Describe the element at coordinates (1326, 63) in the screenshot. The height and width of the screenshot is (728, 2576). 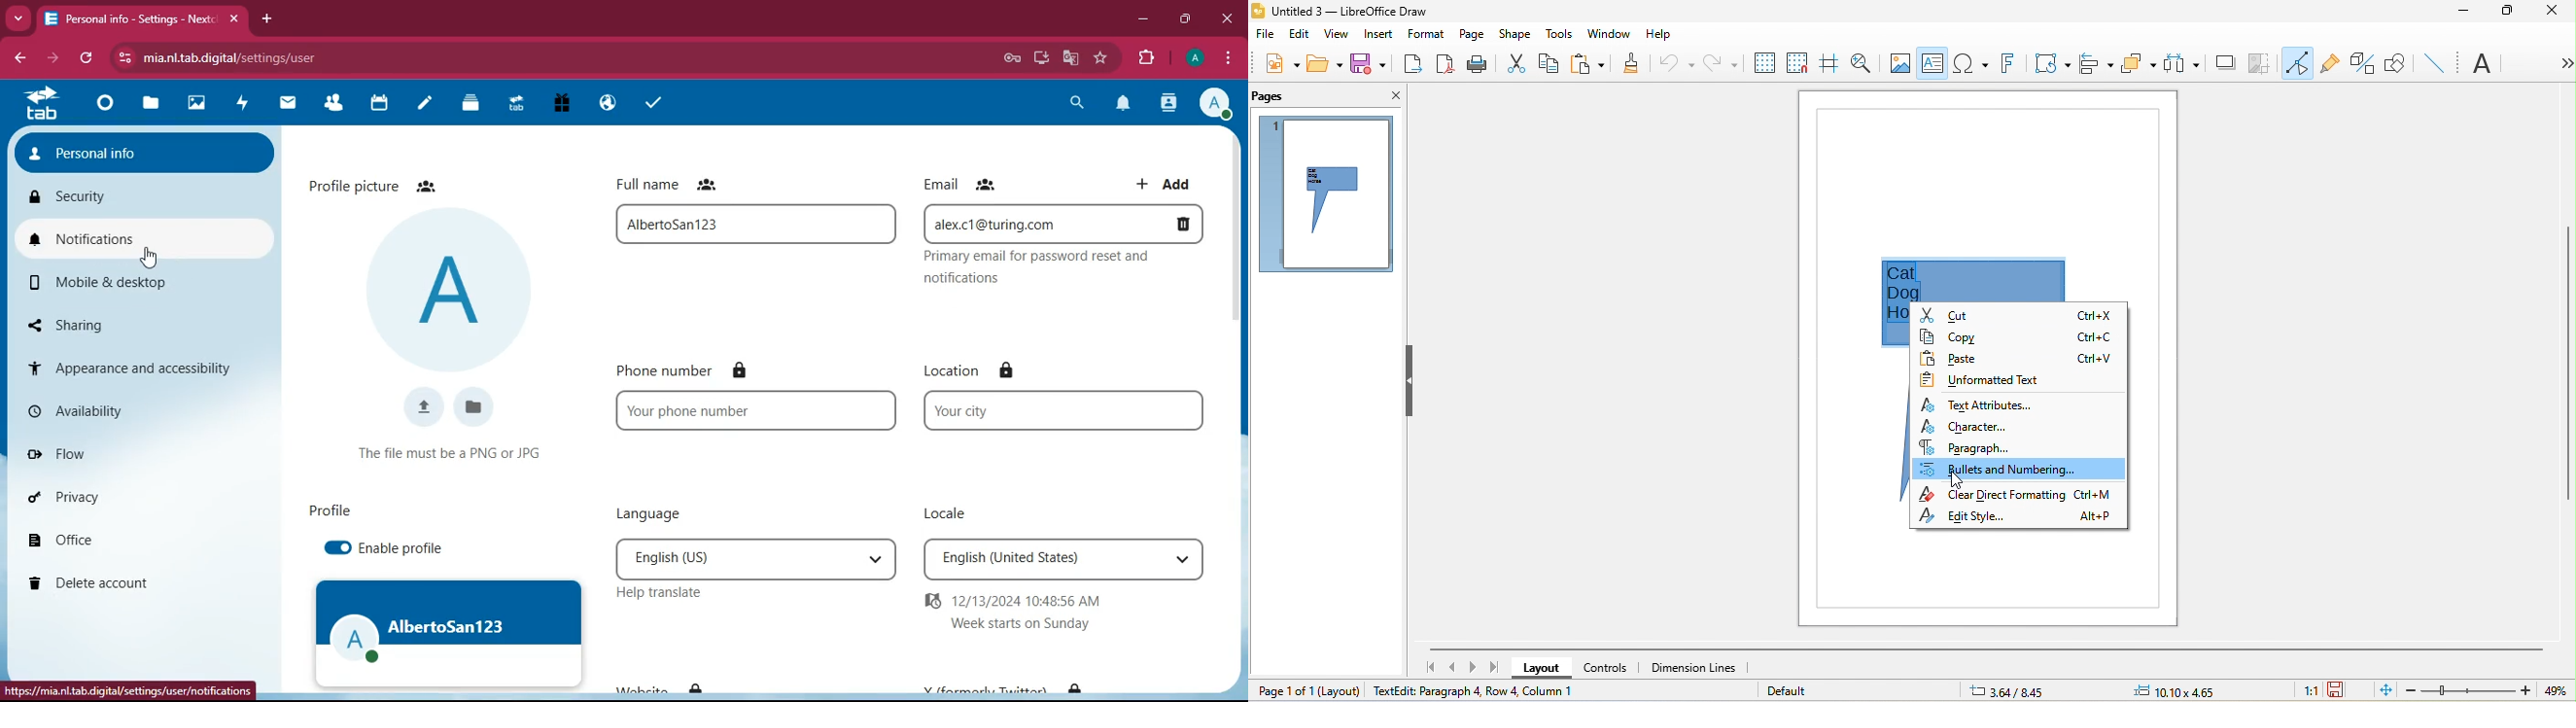
I see `open` at that location.